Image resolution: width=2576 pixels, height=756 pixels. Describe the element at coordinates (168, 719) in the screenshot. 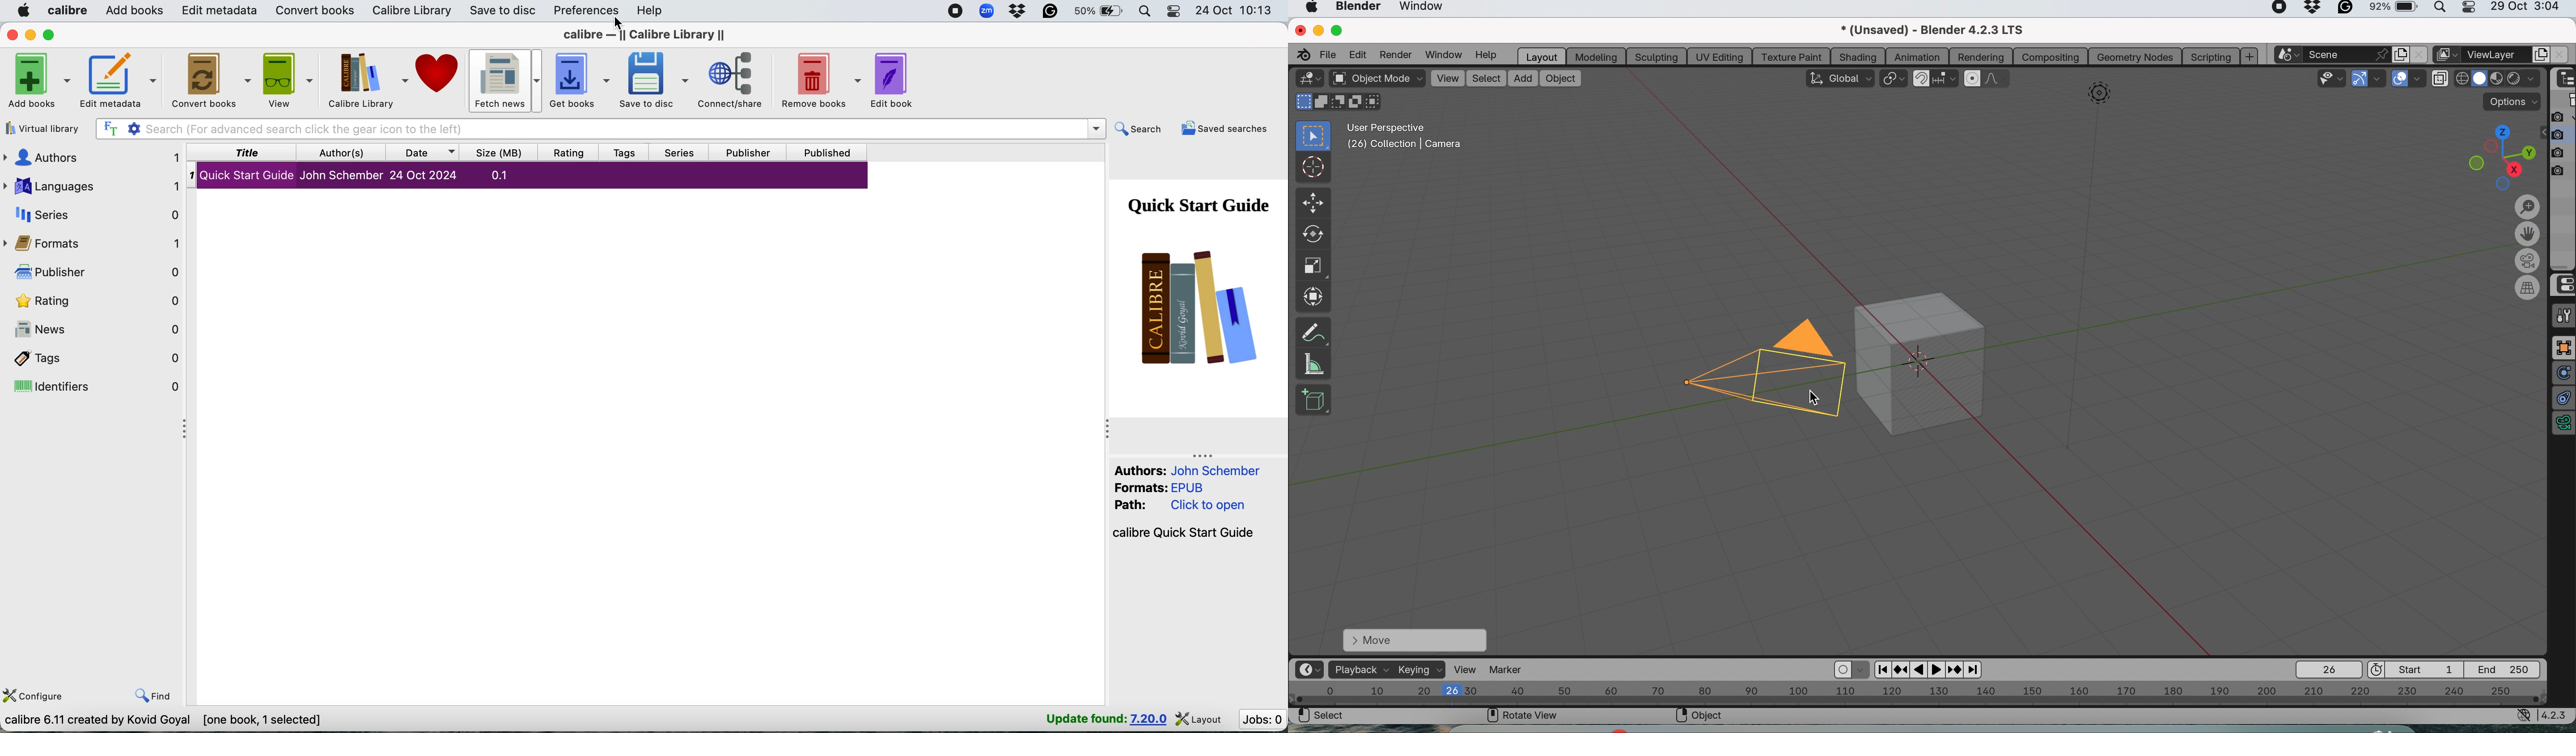

I see `calibre 6.11 created by kovid goyal [one book , 1 selected]` at that location.